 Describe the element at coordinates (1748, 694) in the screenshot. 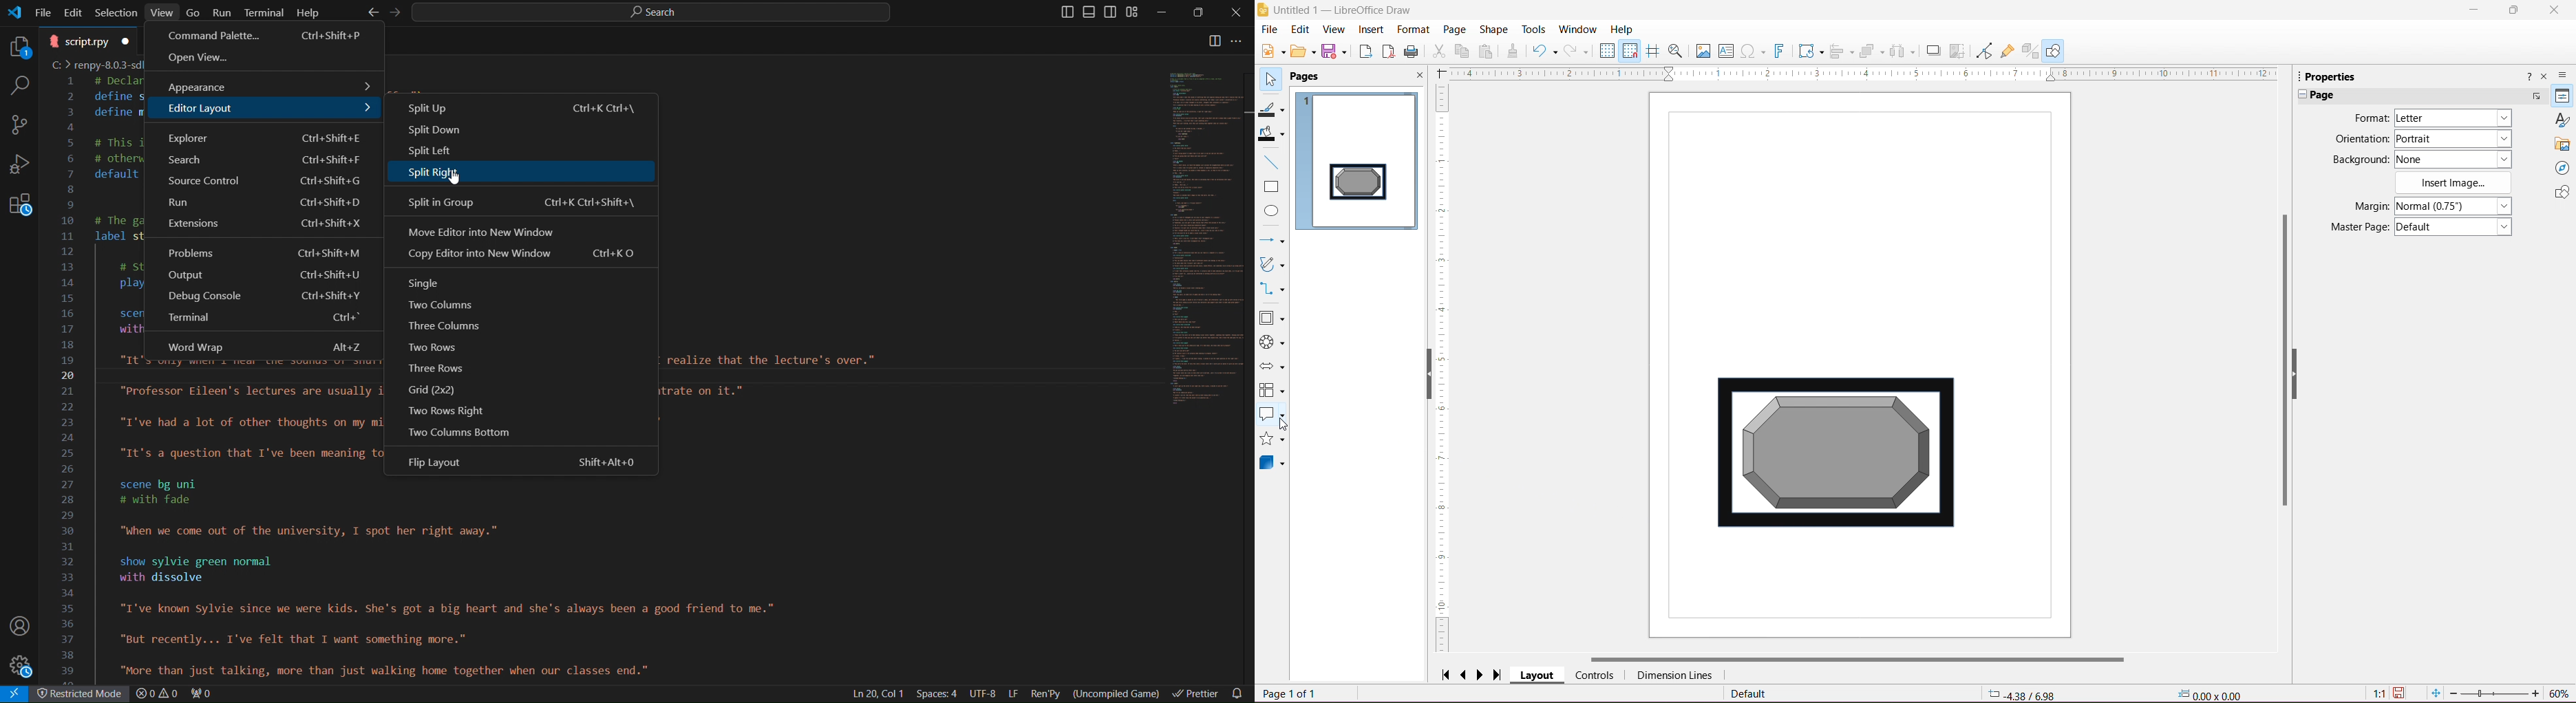

I see `Default` at that location.